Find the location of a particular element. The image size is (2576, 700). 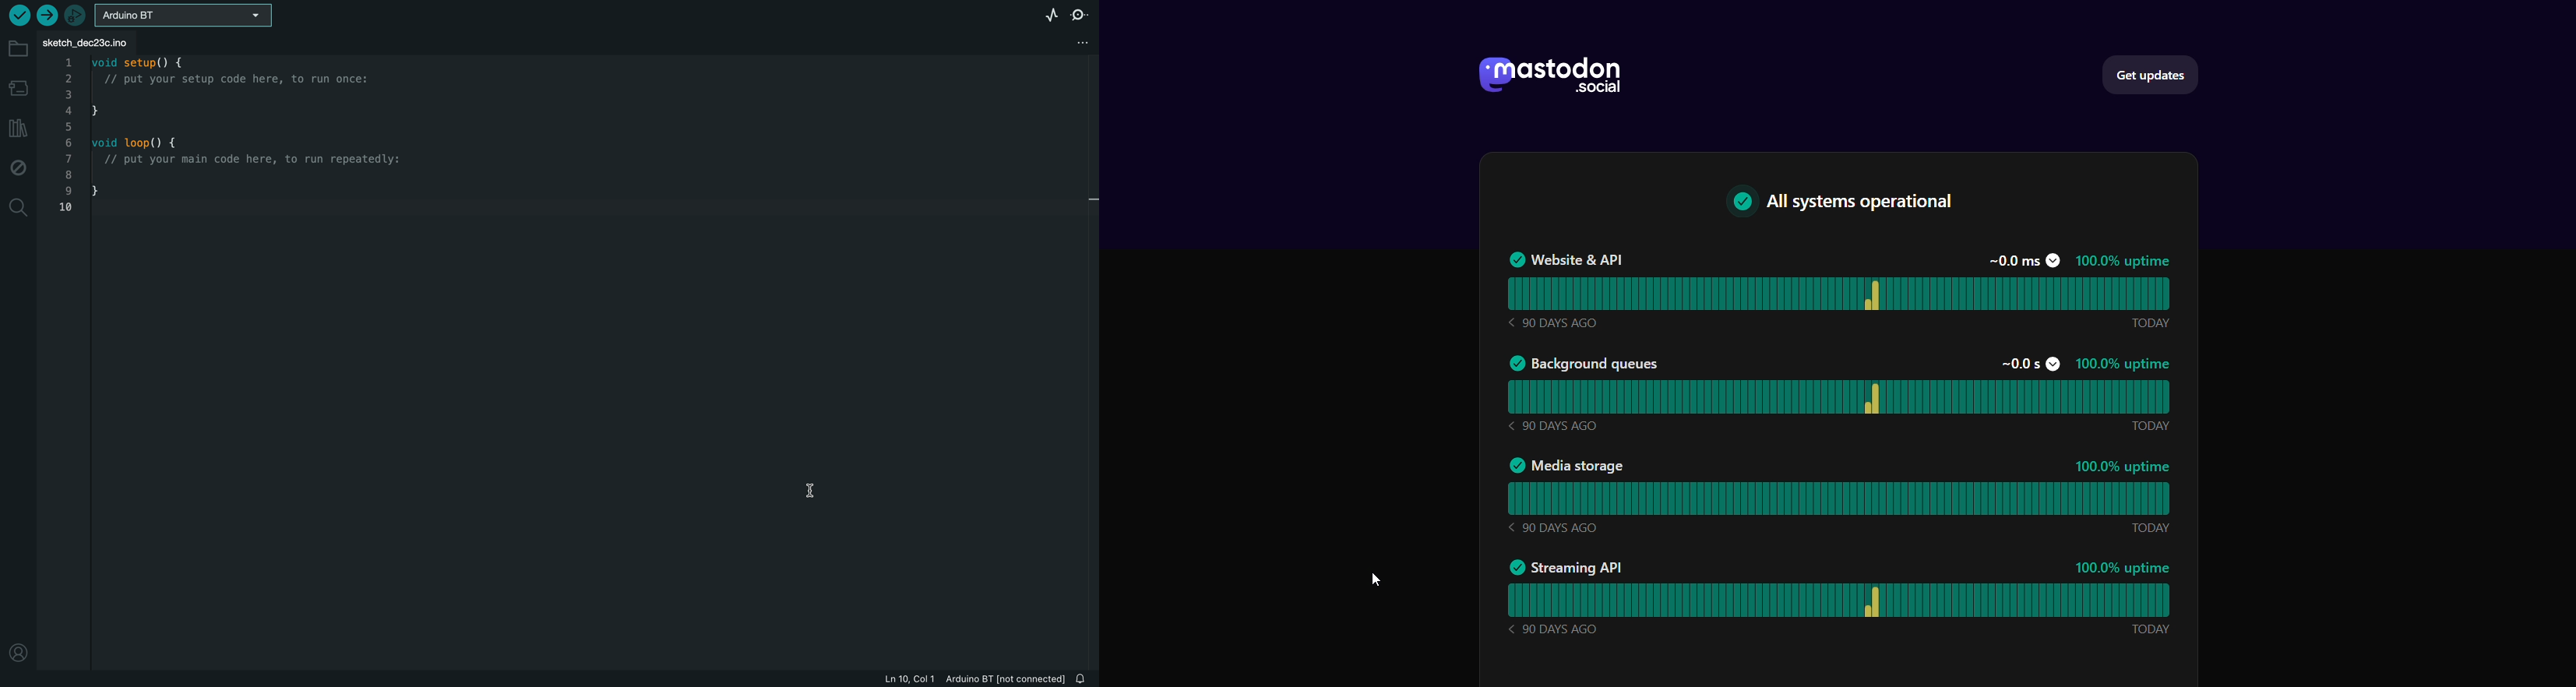

get updates is located at coordinates (2151, 72).